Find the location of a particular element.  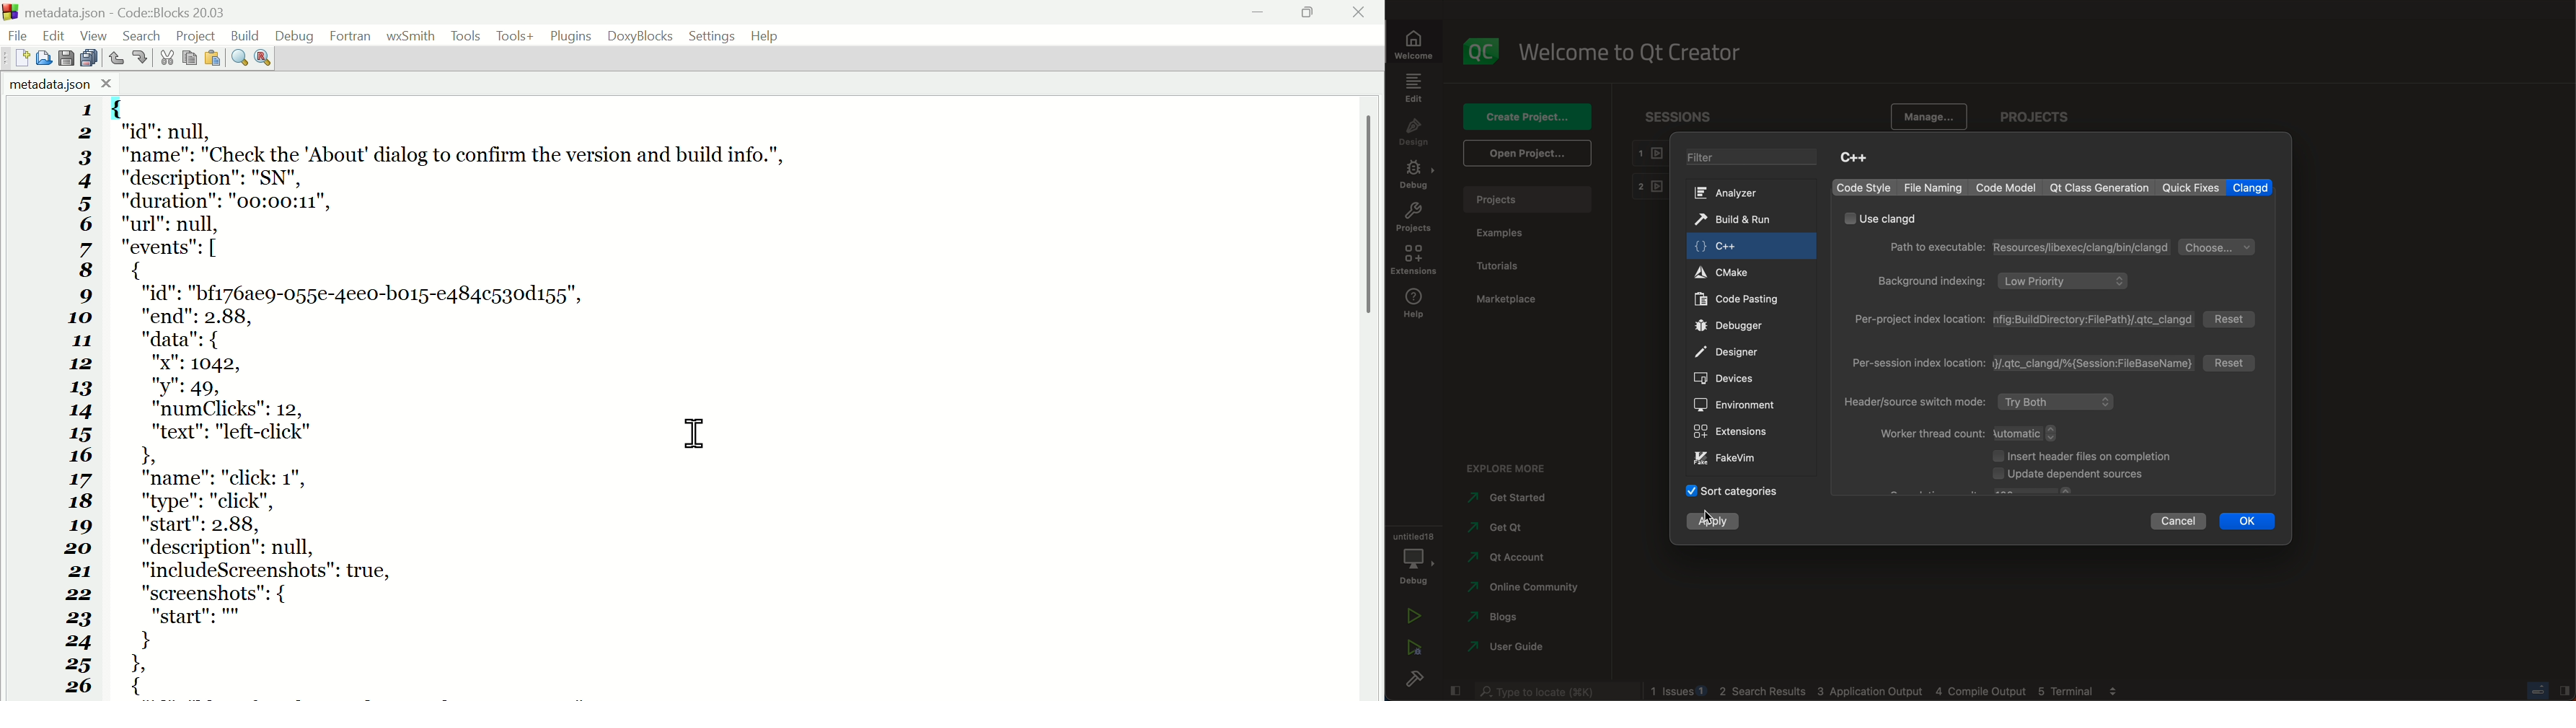

manage is located at coordinates (1925, 117).